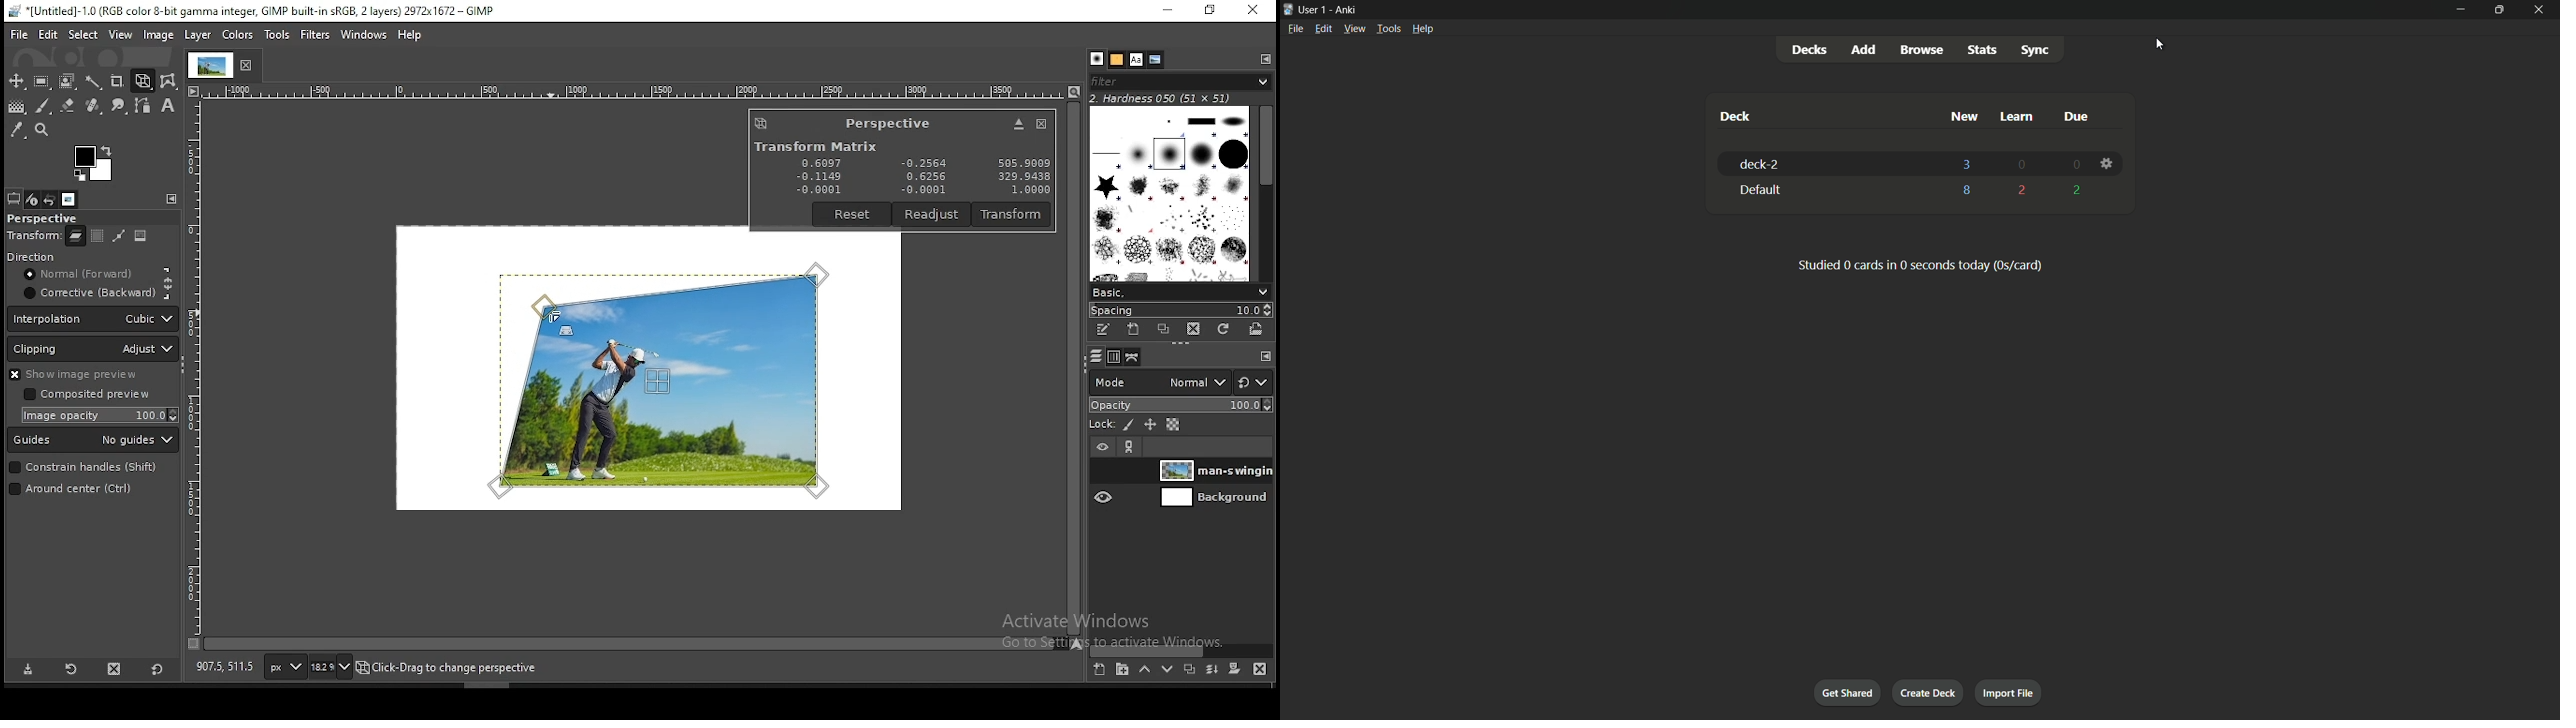 This screenshot has height=728, width=2576. What do you see at coordinates (1863, 49) in the screenshot?
I see `add` at bounding box center [1863, 49].